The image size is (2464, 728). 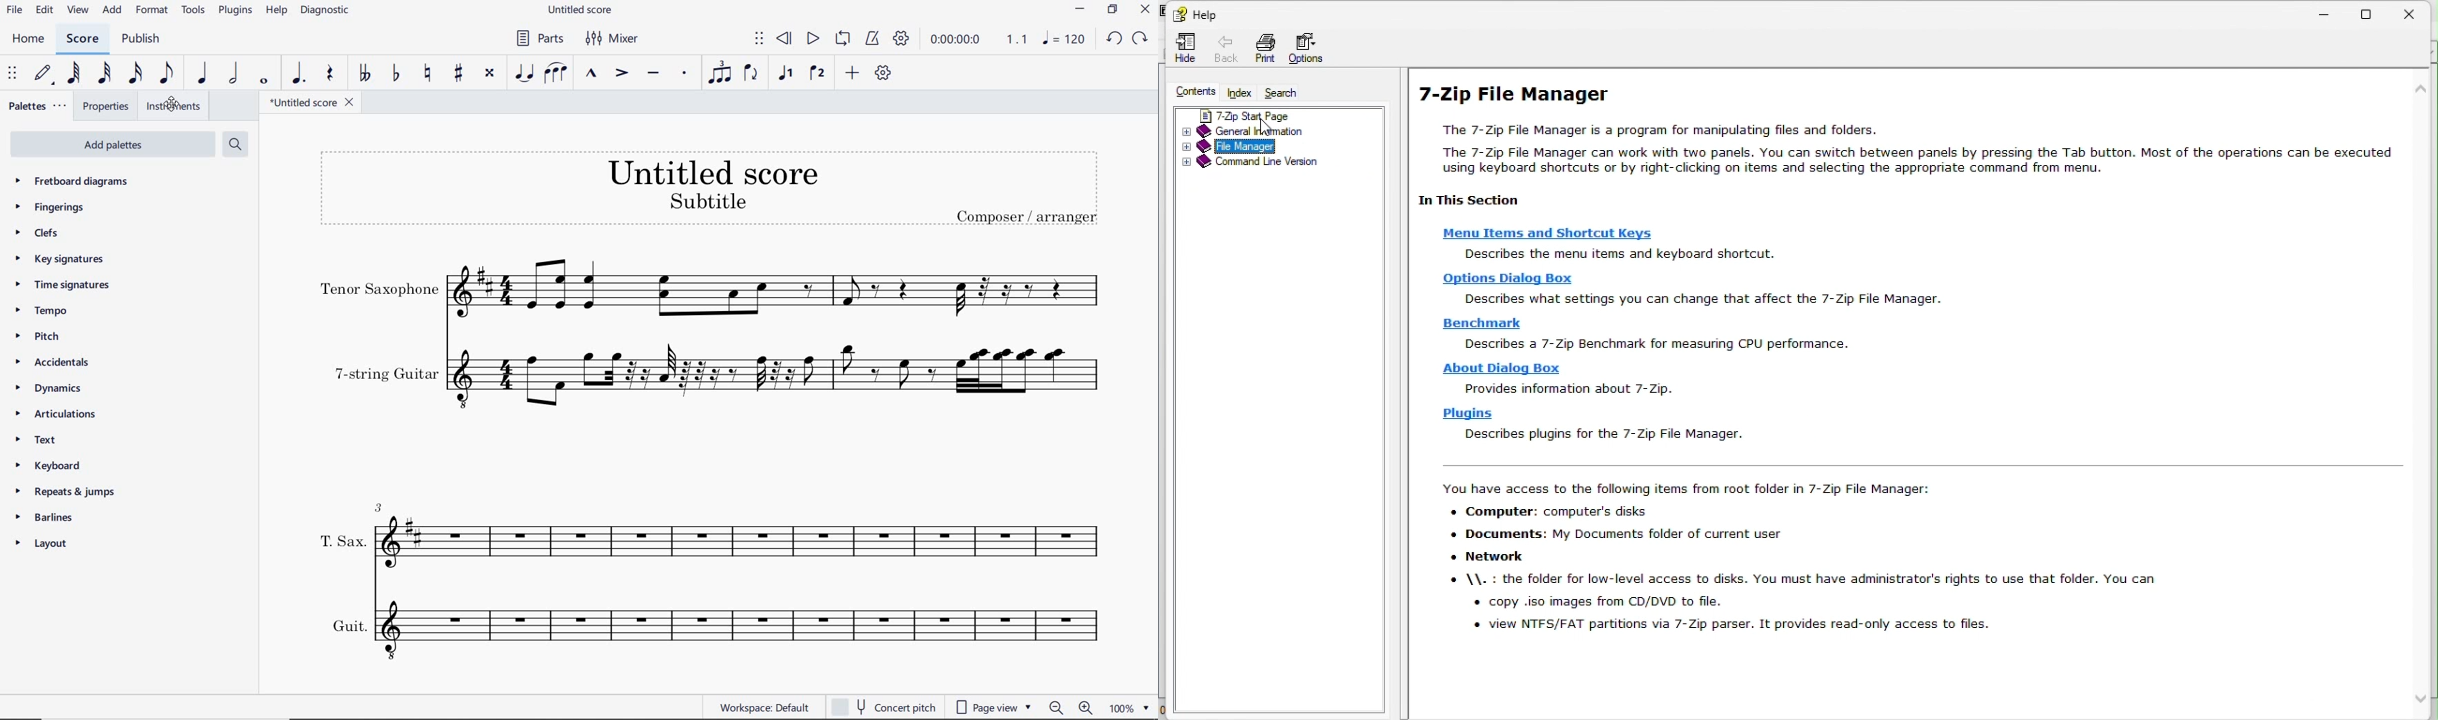 What do you see at coordinates (1139, 39) in the screenshot?
I see `REDO` at bounding box center [1139, 39].